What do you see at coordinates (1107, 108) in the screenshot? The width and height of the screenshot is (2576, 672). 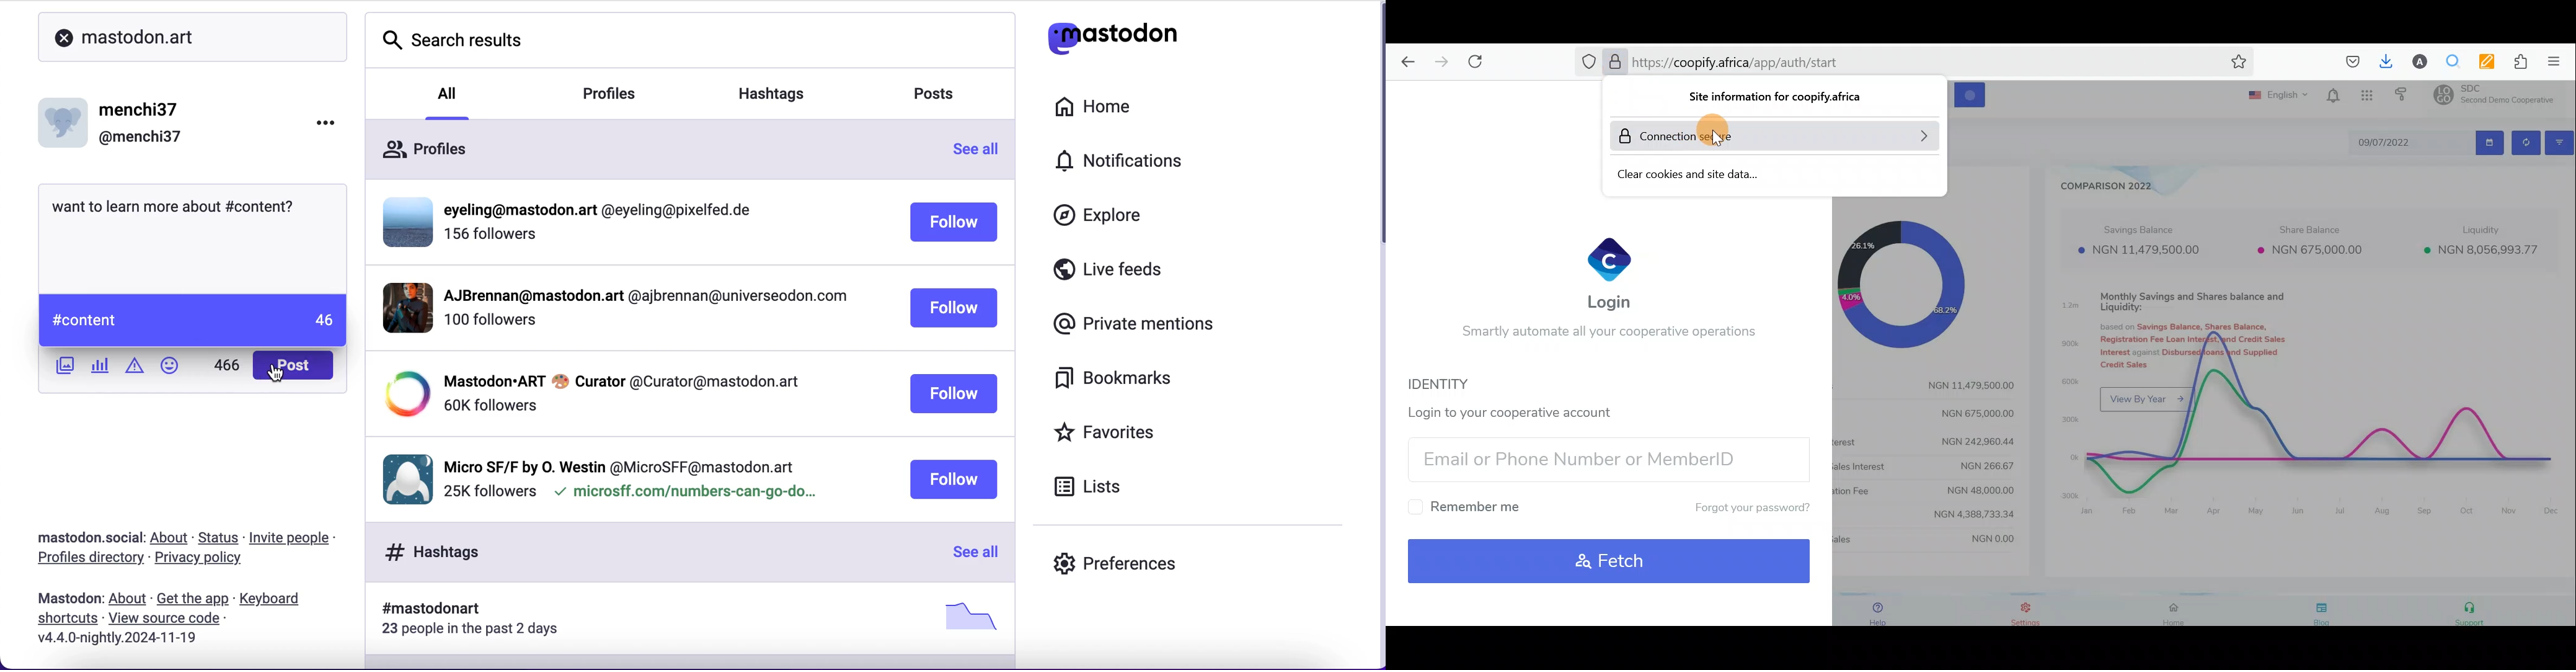 I see `home` at bounding box center [1107, 108].